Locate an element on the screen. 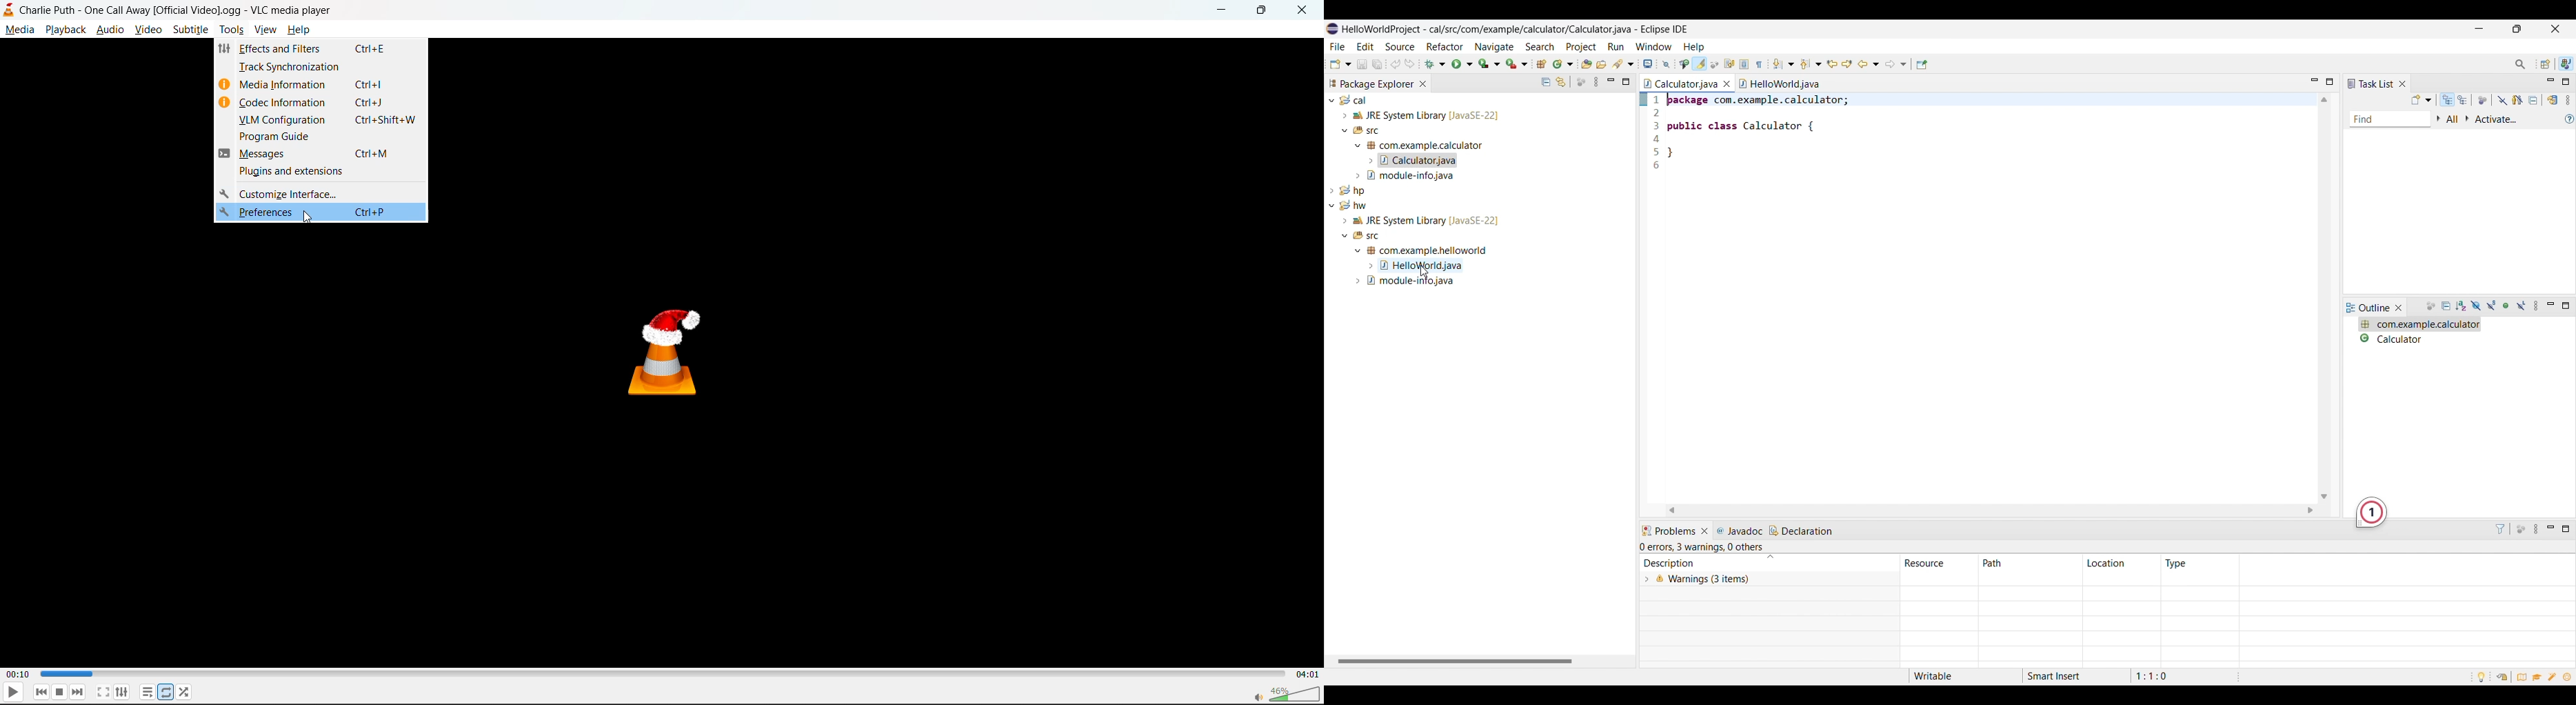 This screenshot has height=728, width=2576. plugins and extensions is located at coordinates (331, 172).